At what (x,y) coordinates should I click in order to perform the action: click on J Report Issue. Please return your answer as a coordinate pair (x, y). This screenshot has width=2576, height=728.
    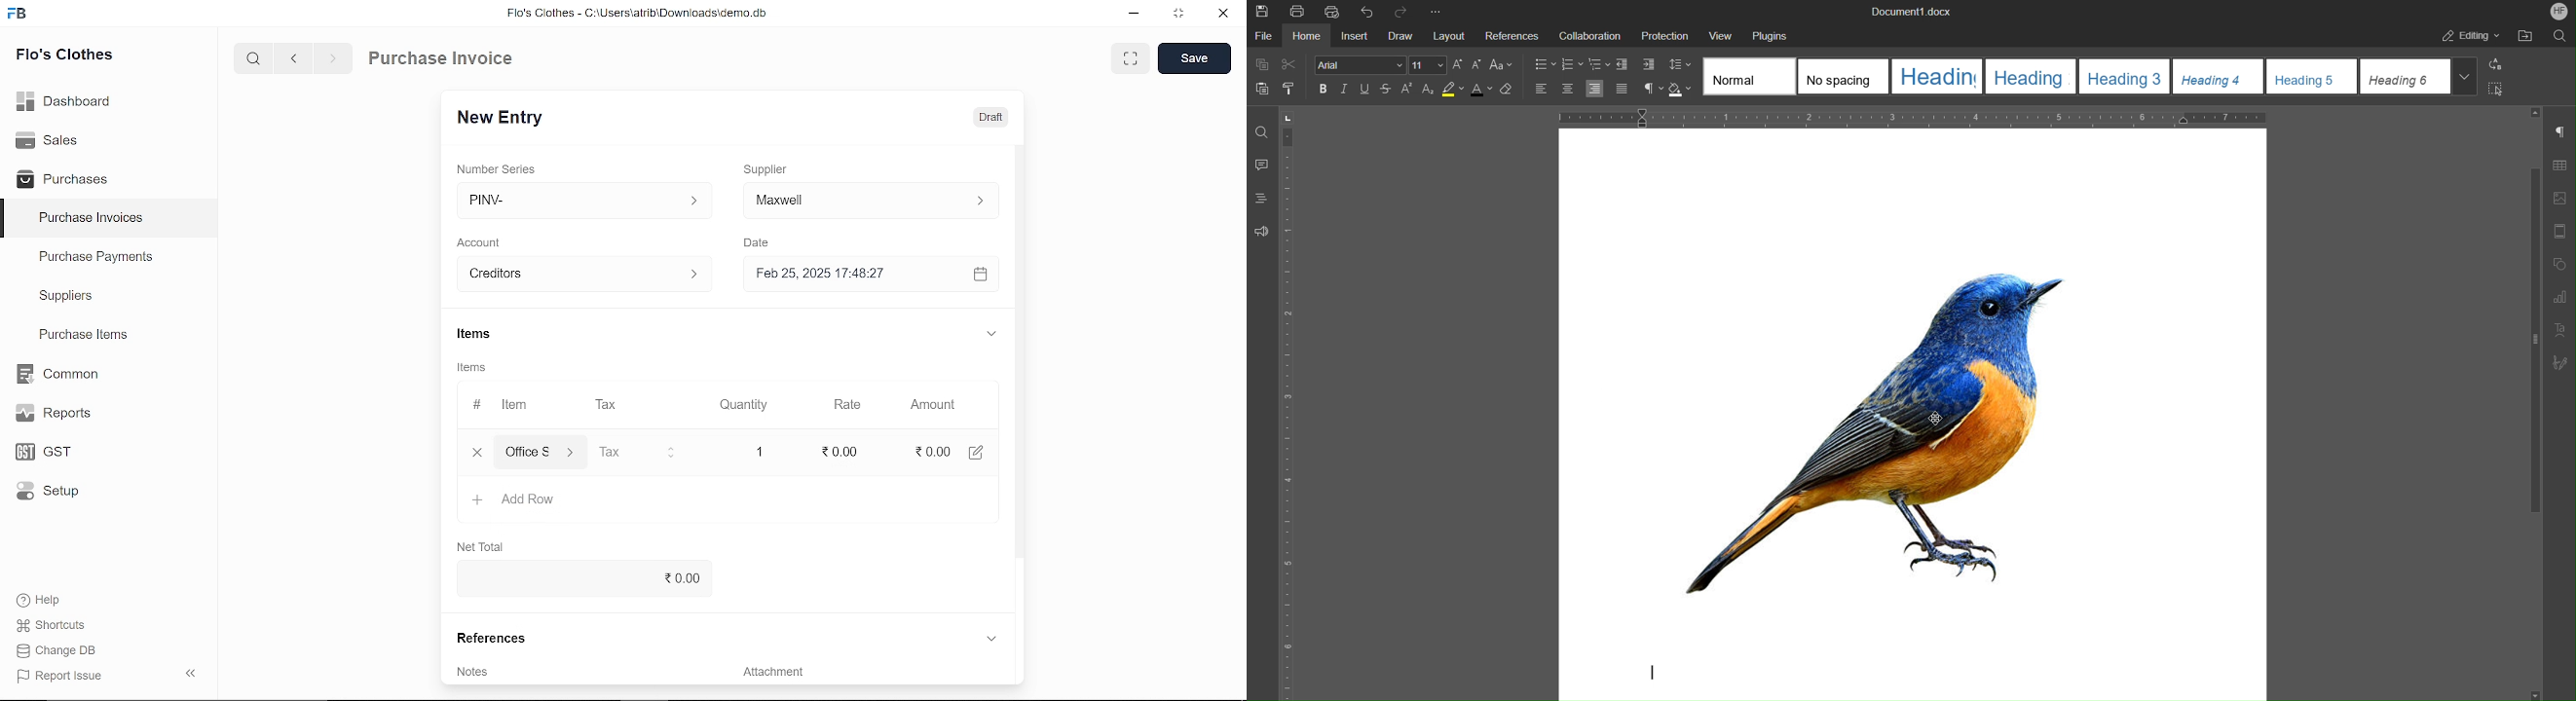
    Looking at the image, I should click on (56, 676).